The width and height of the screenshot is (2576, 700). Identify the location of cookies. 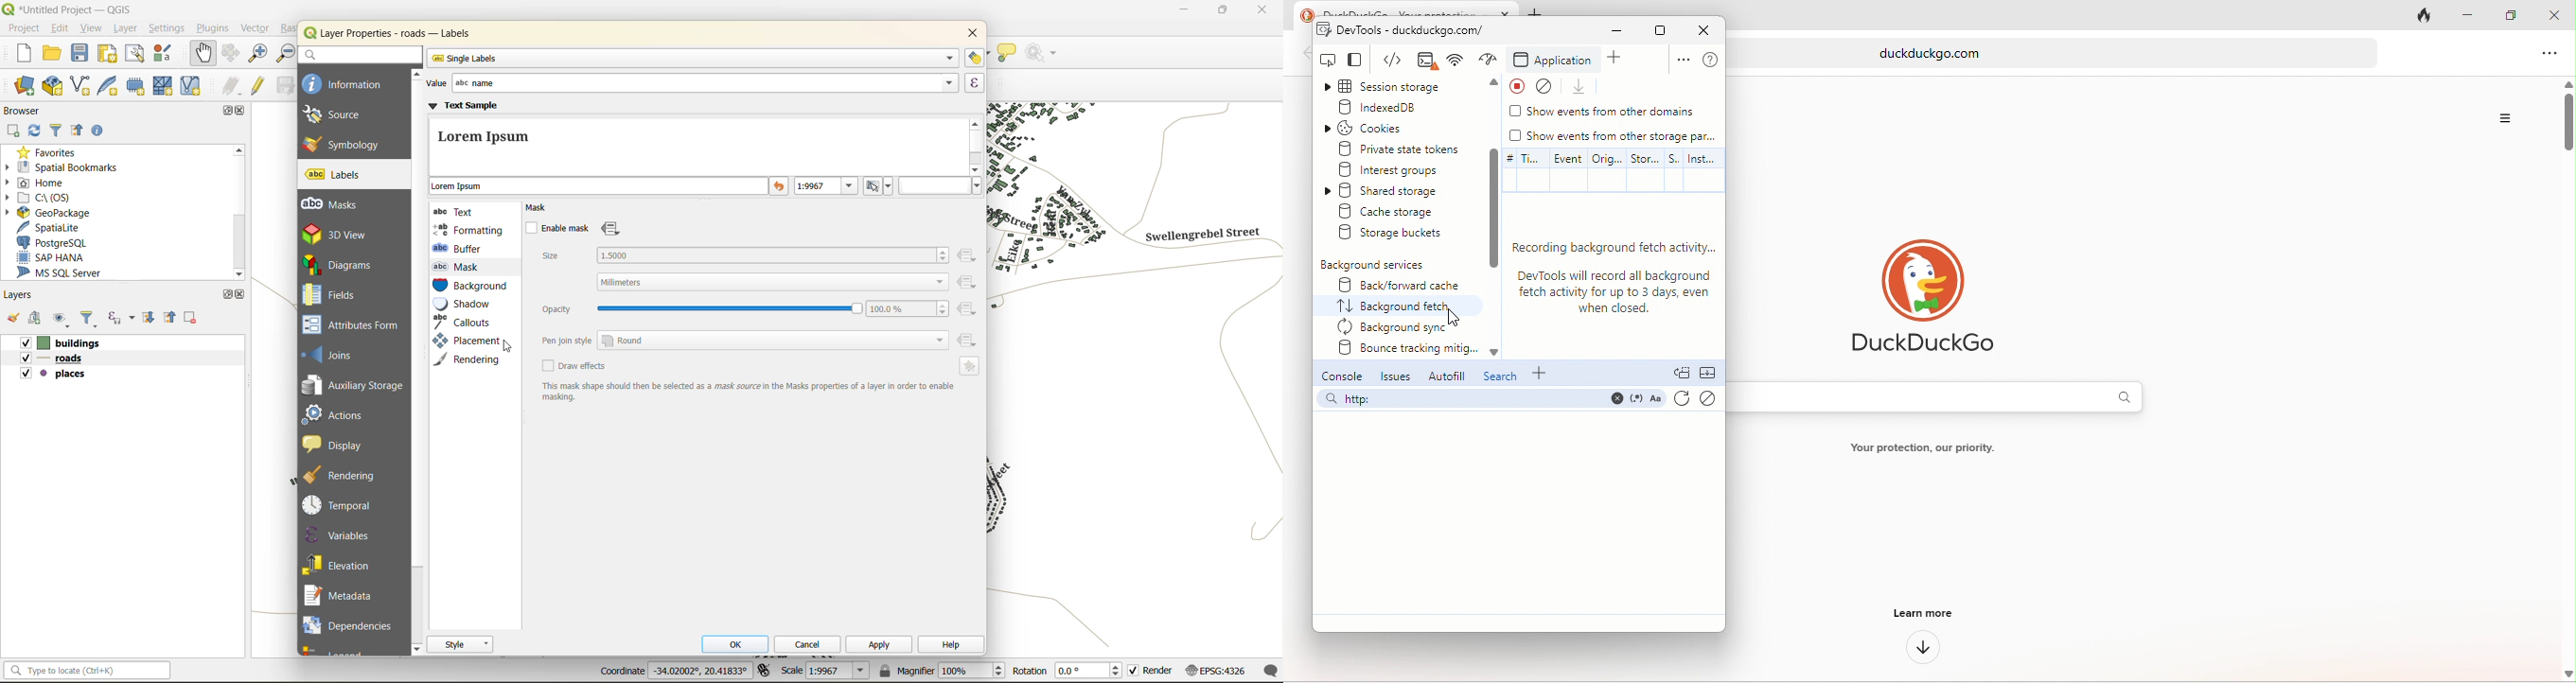
(1383, 128).